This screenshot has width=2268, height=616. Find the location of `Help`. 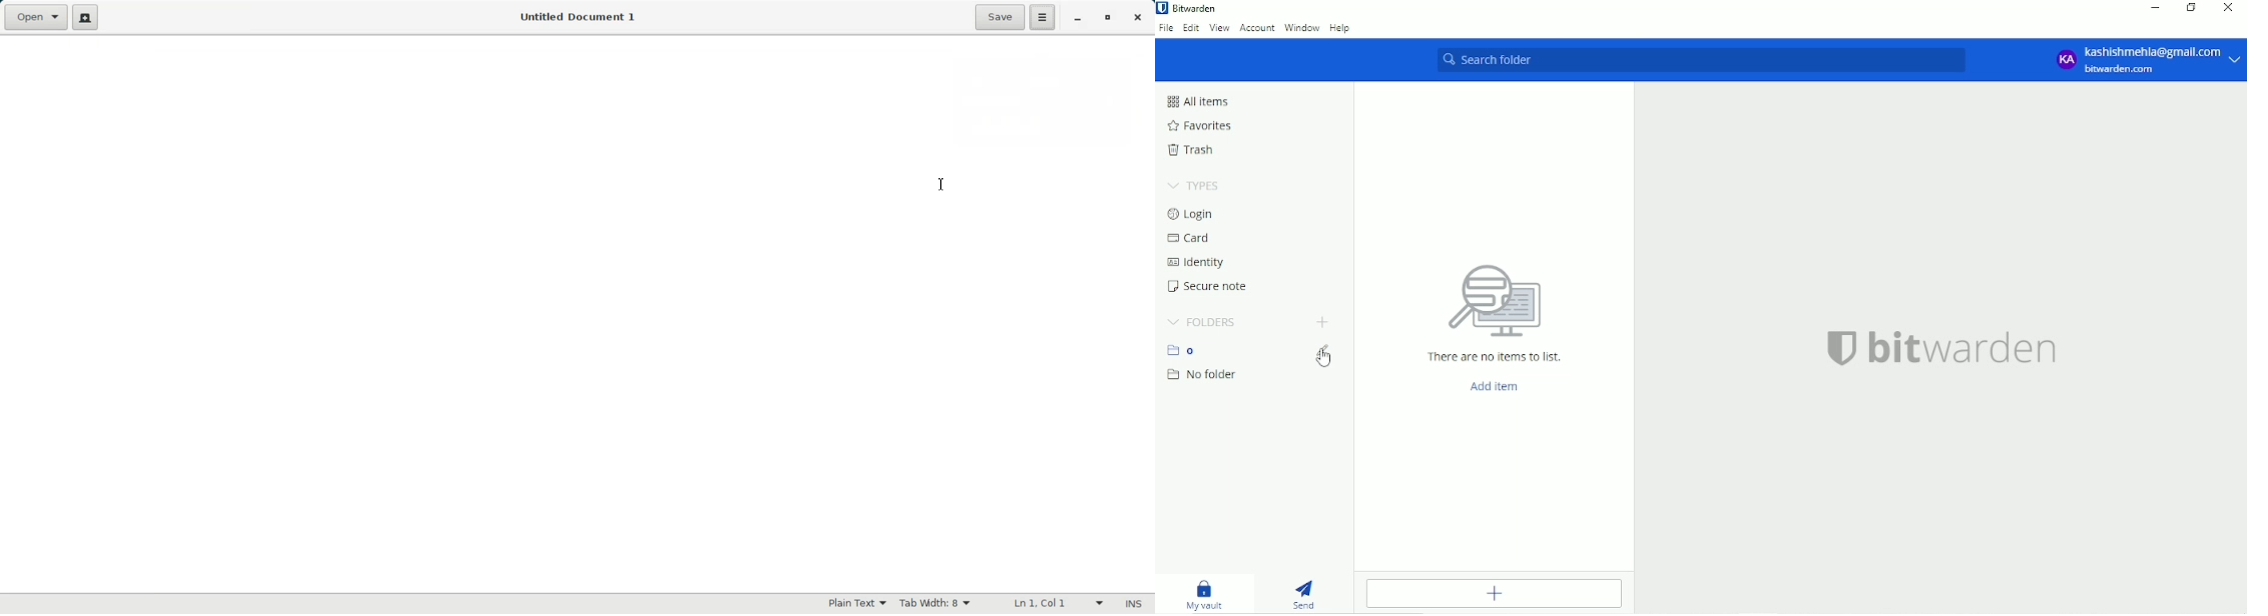

Help is located at coordinates (1342, 28).